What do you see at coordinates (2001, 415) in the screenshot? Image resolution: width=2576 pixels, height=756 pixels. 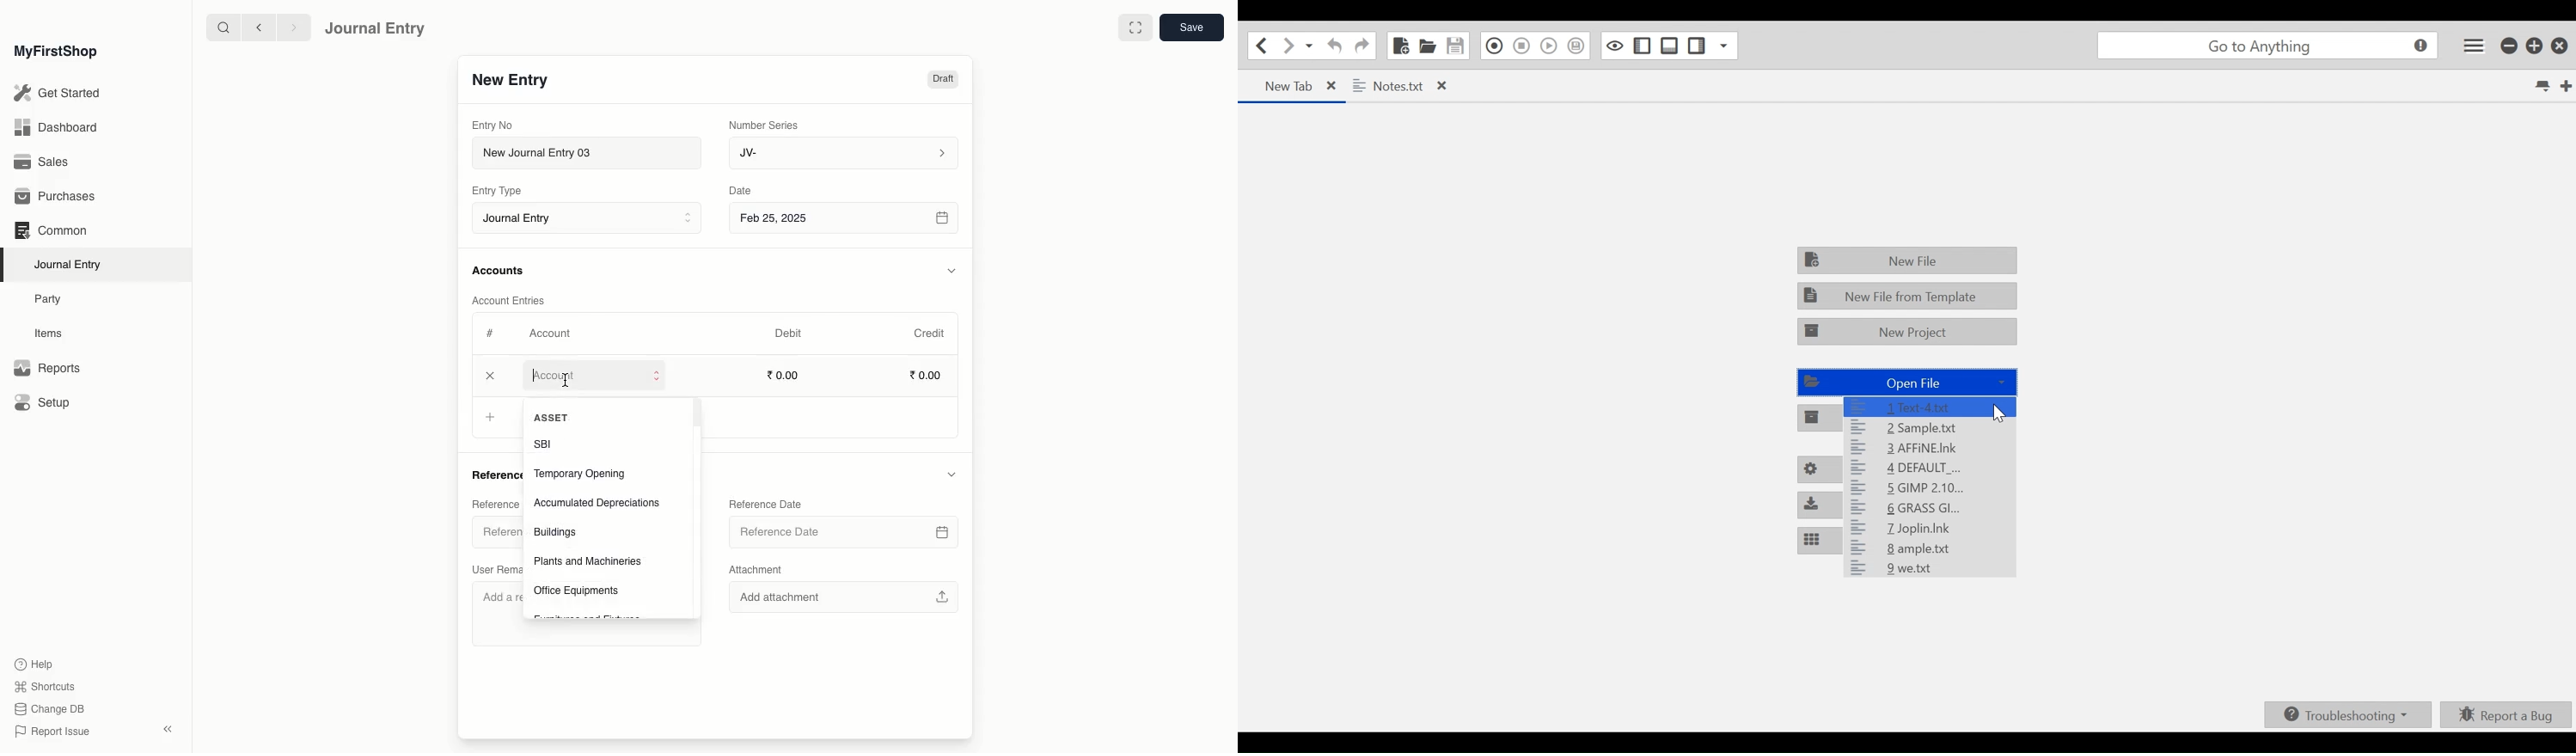 I see `Cursor` at bounding box center [2001, 415].